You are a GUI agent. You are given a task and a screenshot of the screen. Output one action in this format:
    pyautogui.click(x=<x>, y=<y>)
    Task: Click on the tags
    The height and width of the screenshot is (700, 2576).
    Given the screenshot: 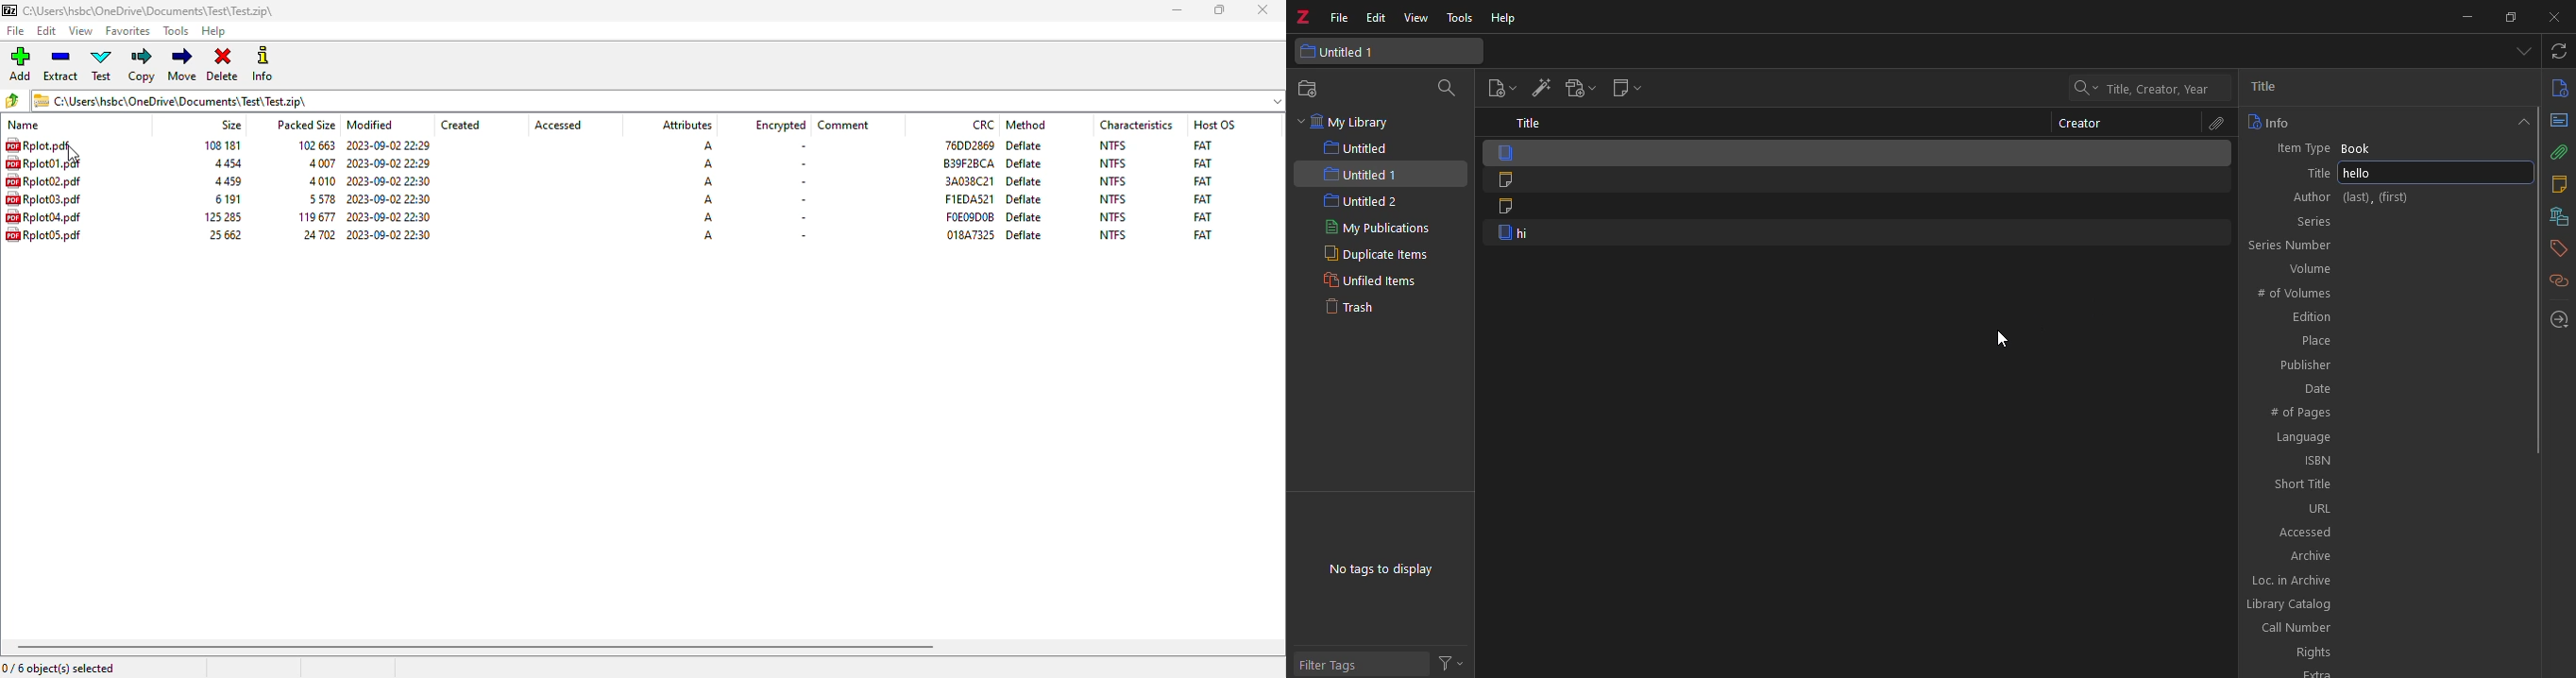 What is the action you would take?
    pyautogui.click(x=2559, y=246)
    